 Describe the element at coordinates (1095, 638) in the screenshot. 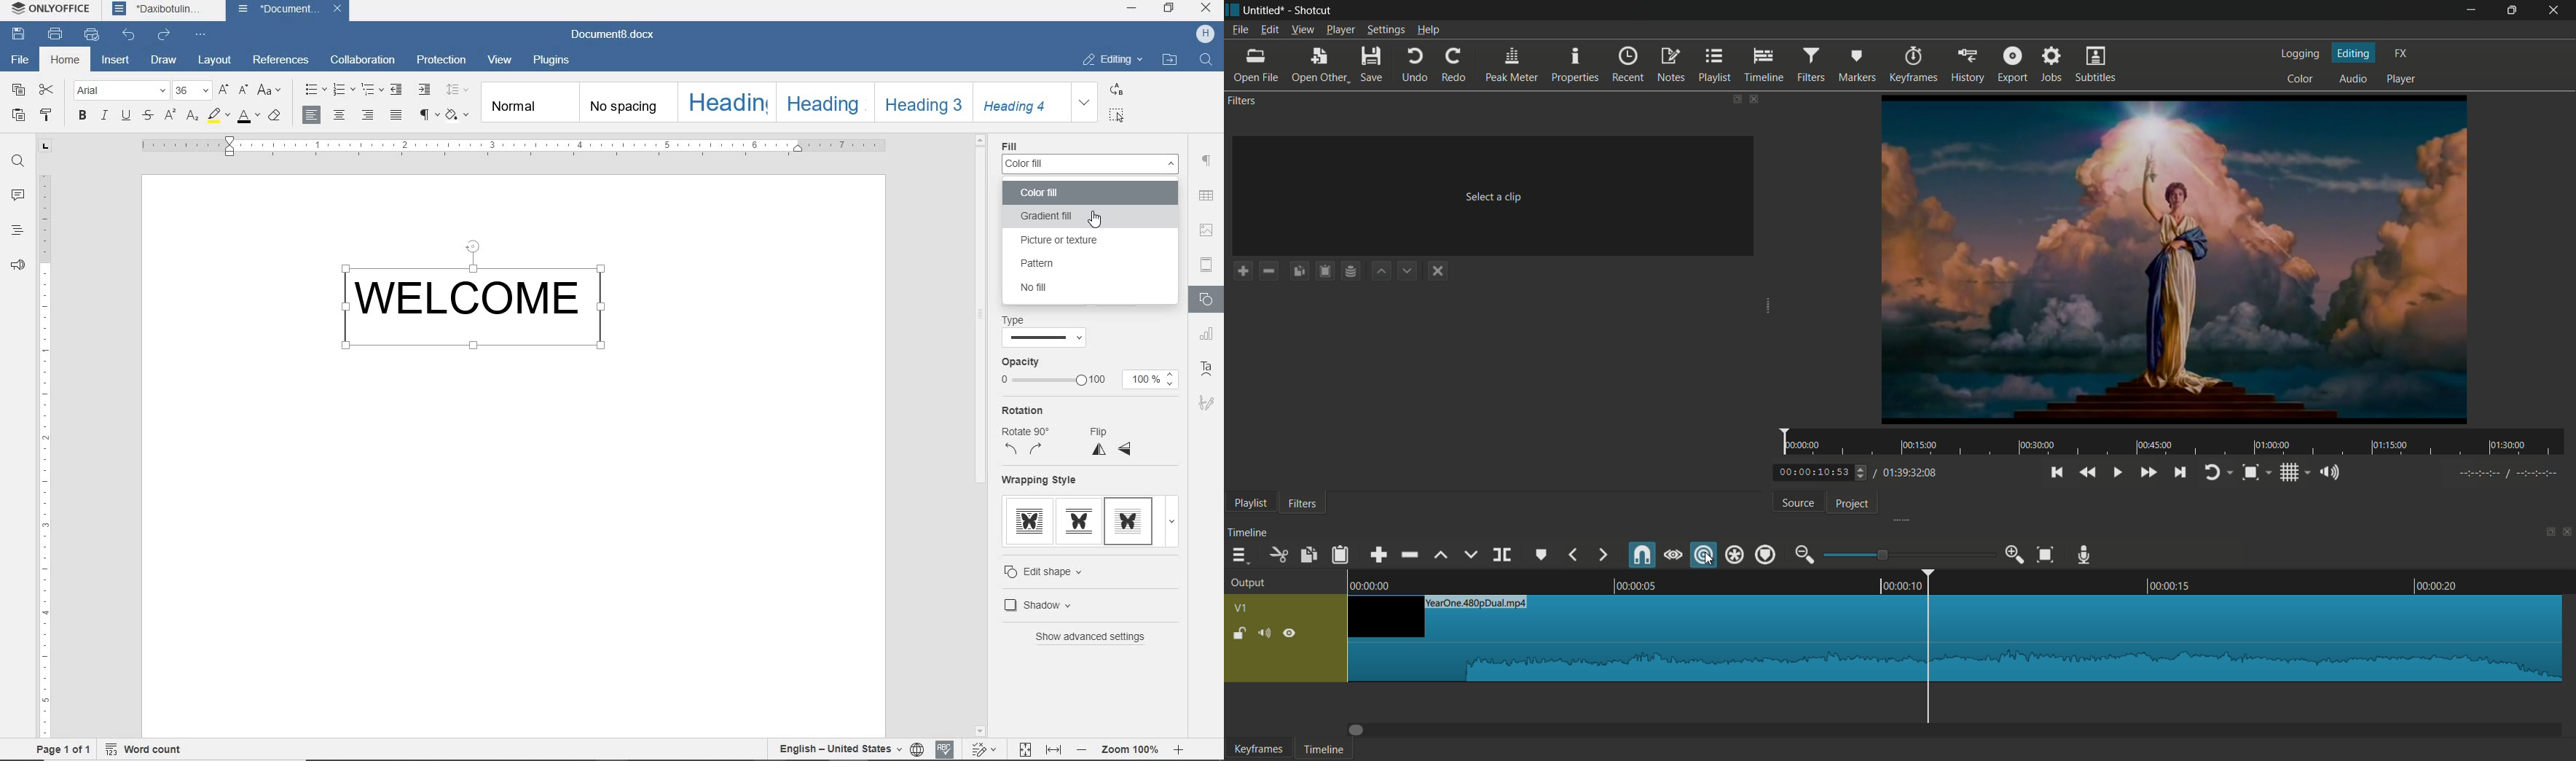

I see `show advanced settings` at that location.